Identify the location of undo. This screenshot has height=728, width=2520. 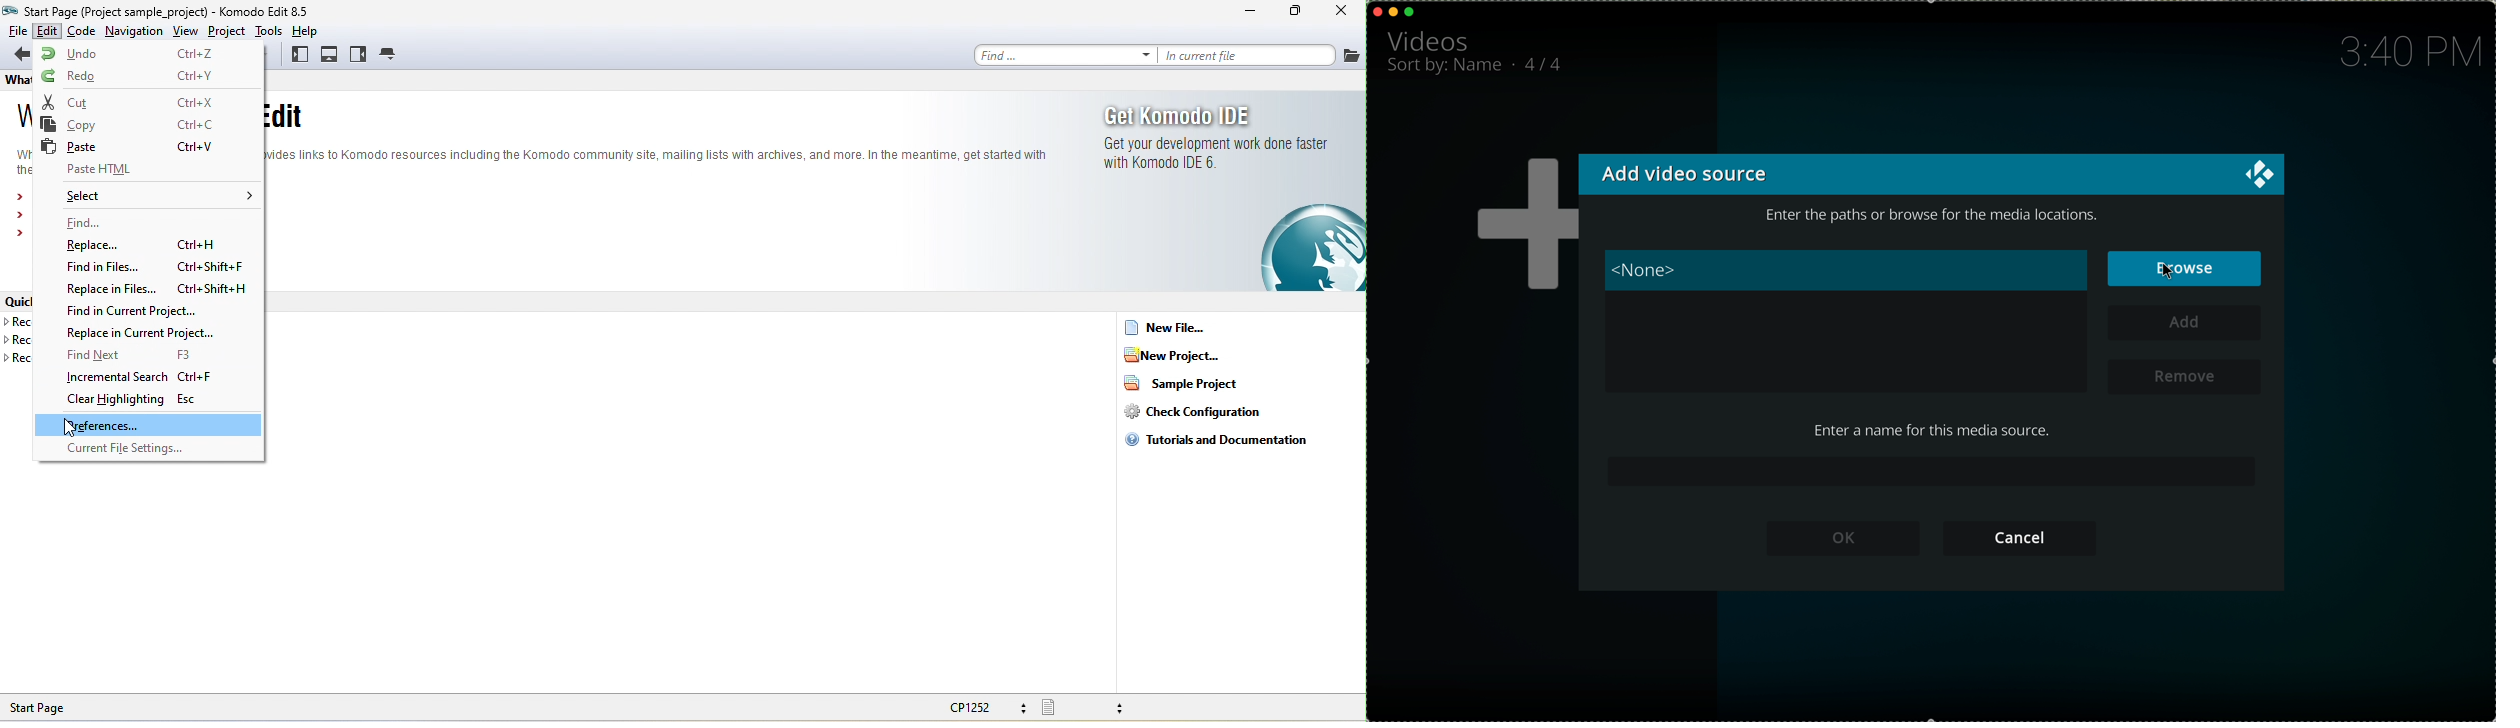
(138, 53).